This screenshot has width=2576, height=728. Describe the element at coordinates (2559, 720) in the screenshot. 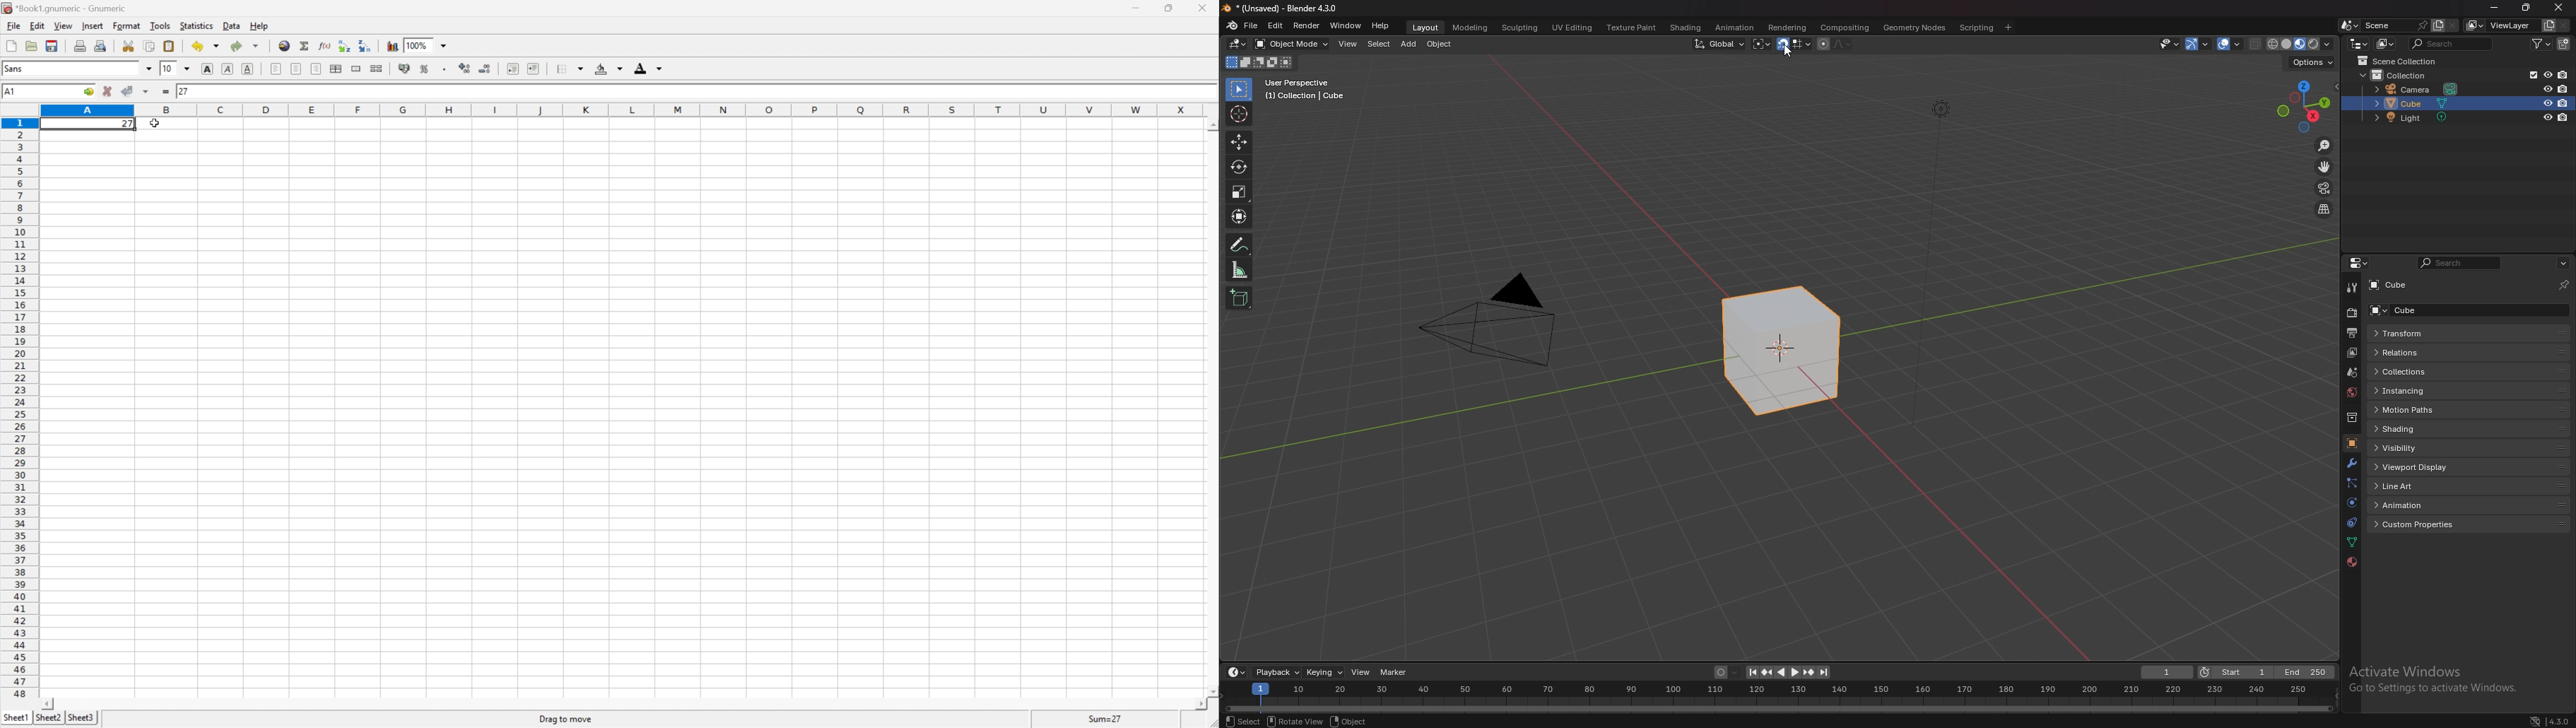

I see `version` at that location.